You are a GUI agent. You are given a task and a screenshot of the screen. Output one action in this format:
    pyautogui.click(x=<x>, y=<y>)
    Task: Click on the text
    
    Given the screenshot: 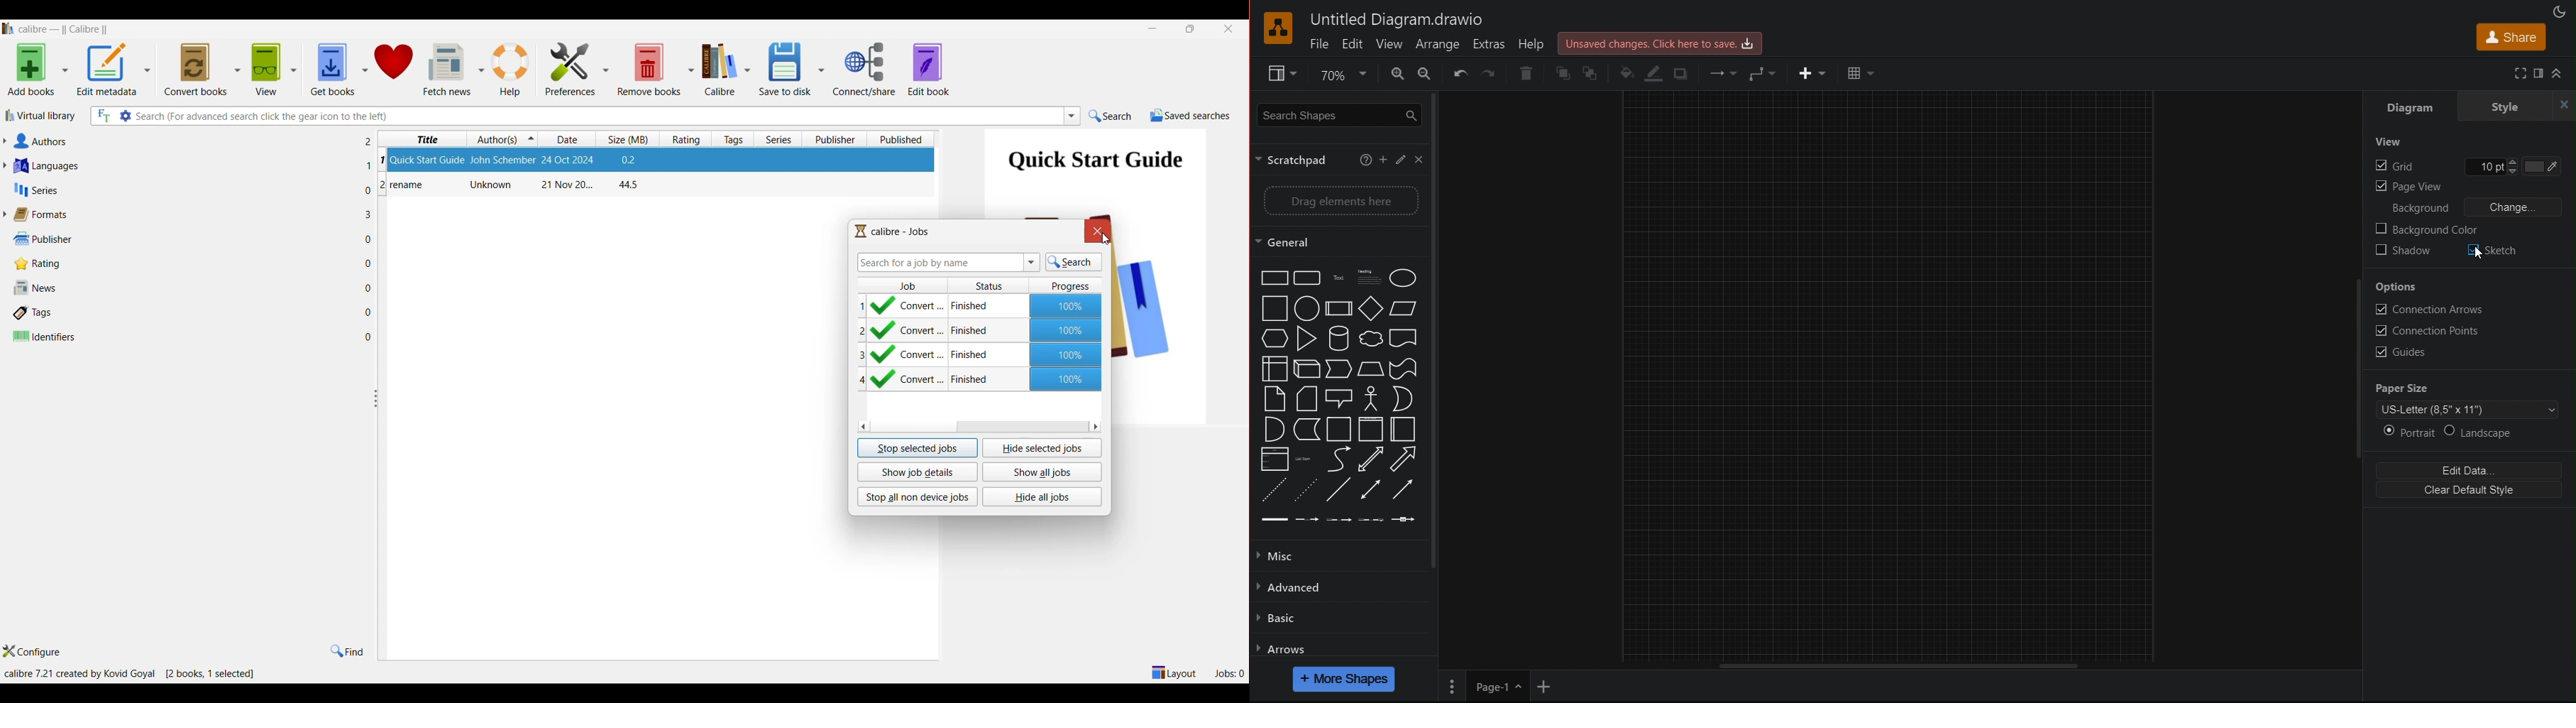 What is the action you would take?
    pyautogui.click(x=1337, y=278)
    